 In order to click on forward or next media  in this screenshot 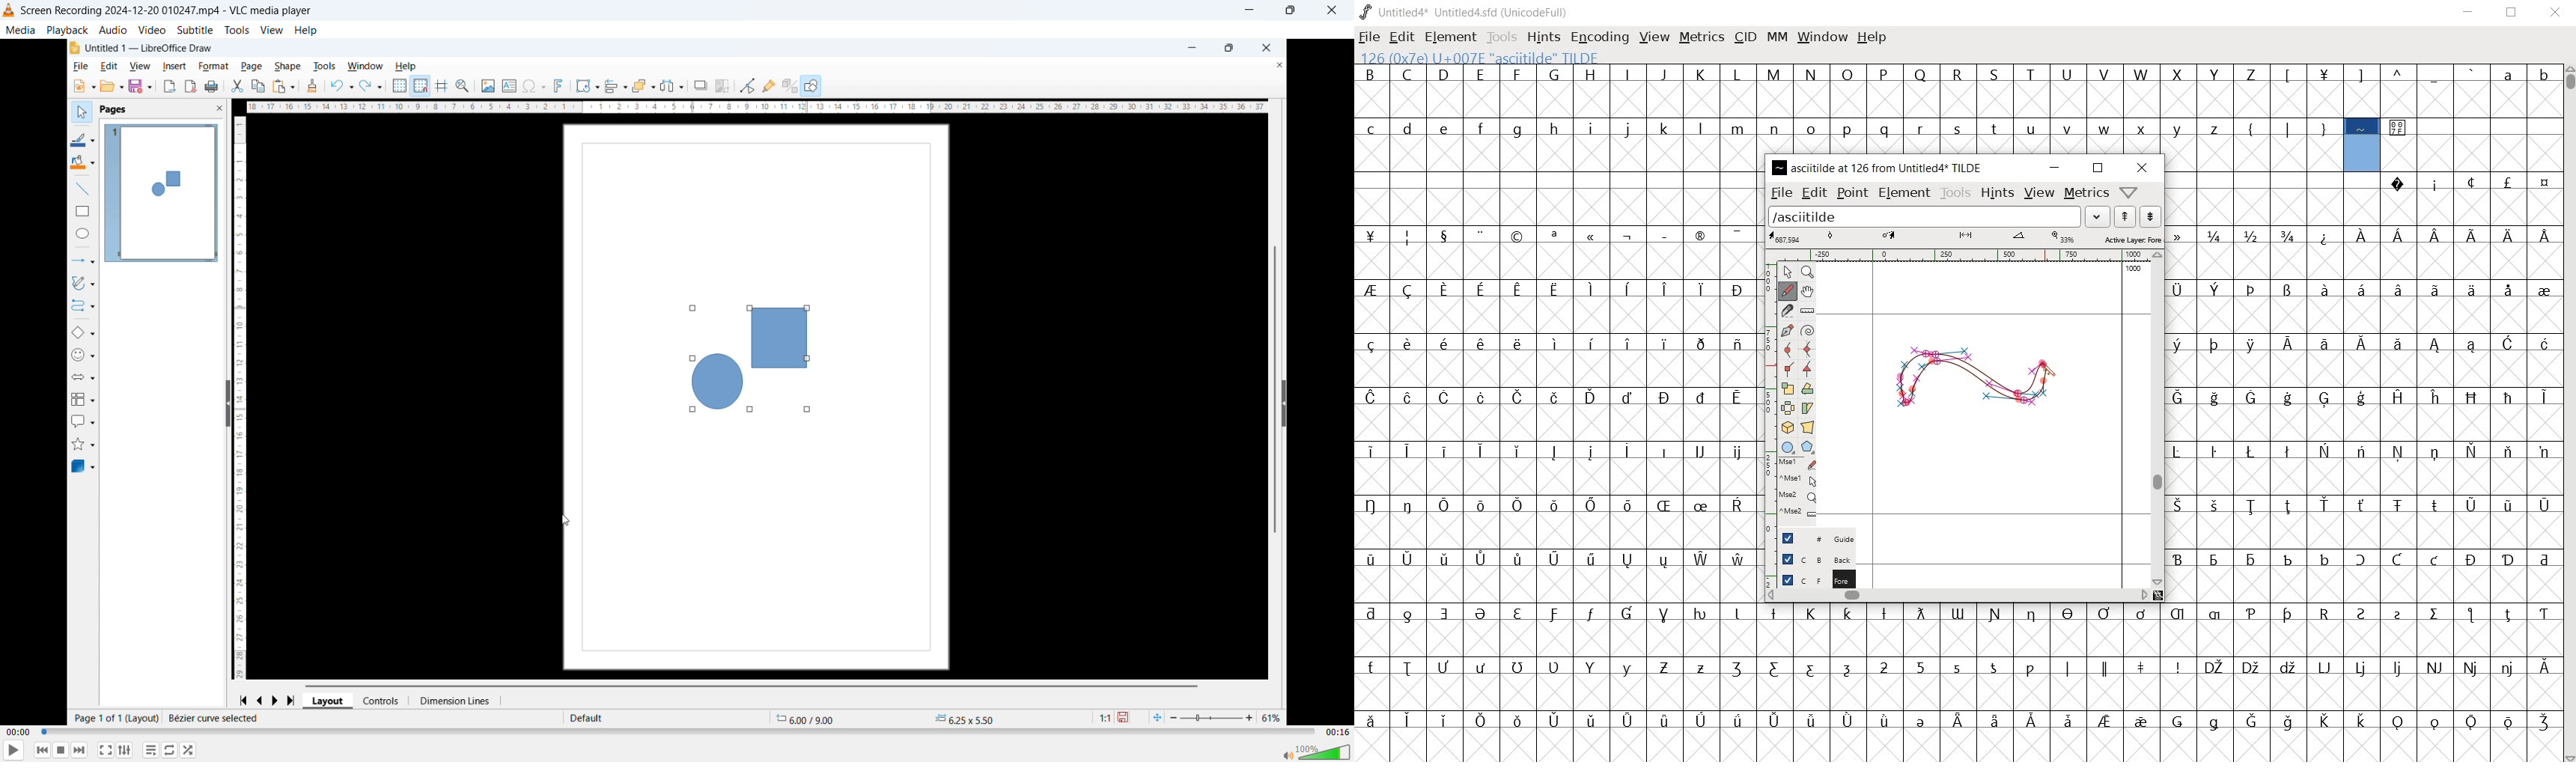, I will do `click(80, 750)`.